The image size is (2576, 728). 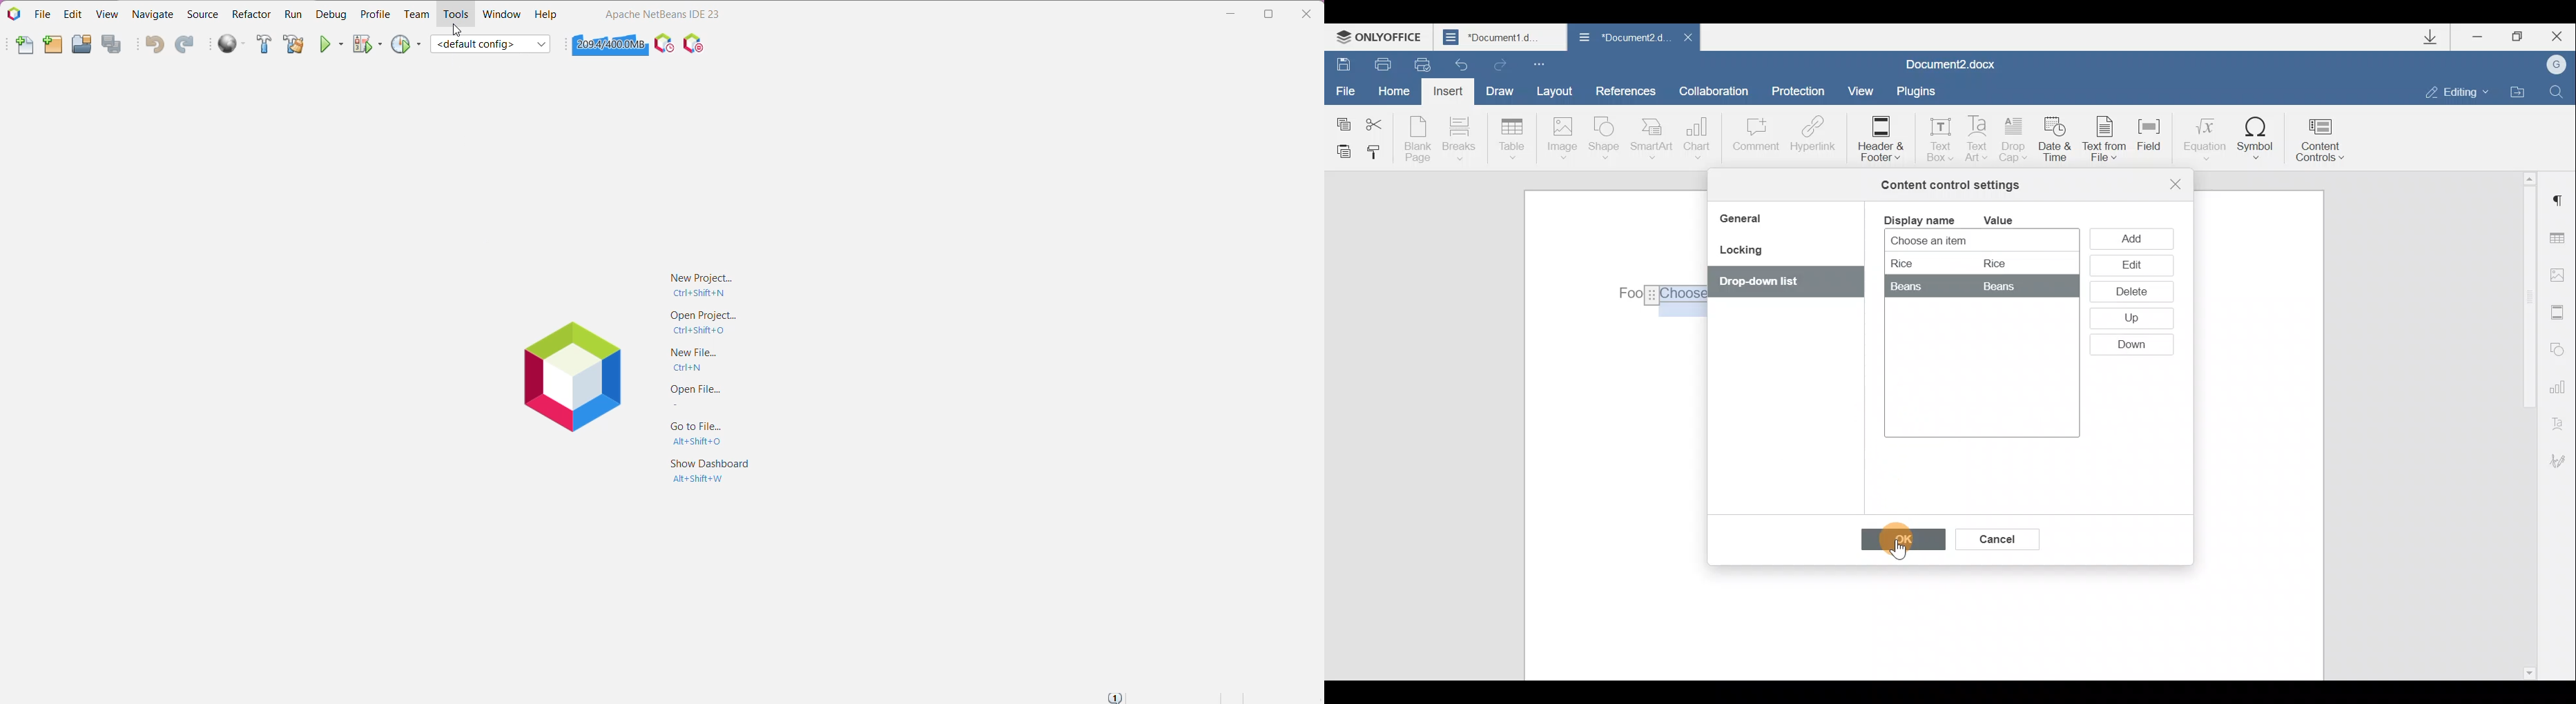 I want to click on Copy style, so click(x=1375, y=154).